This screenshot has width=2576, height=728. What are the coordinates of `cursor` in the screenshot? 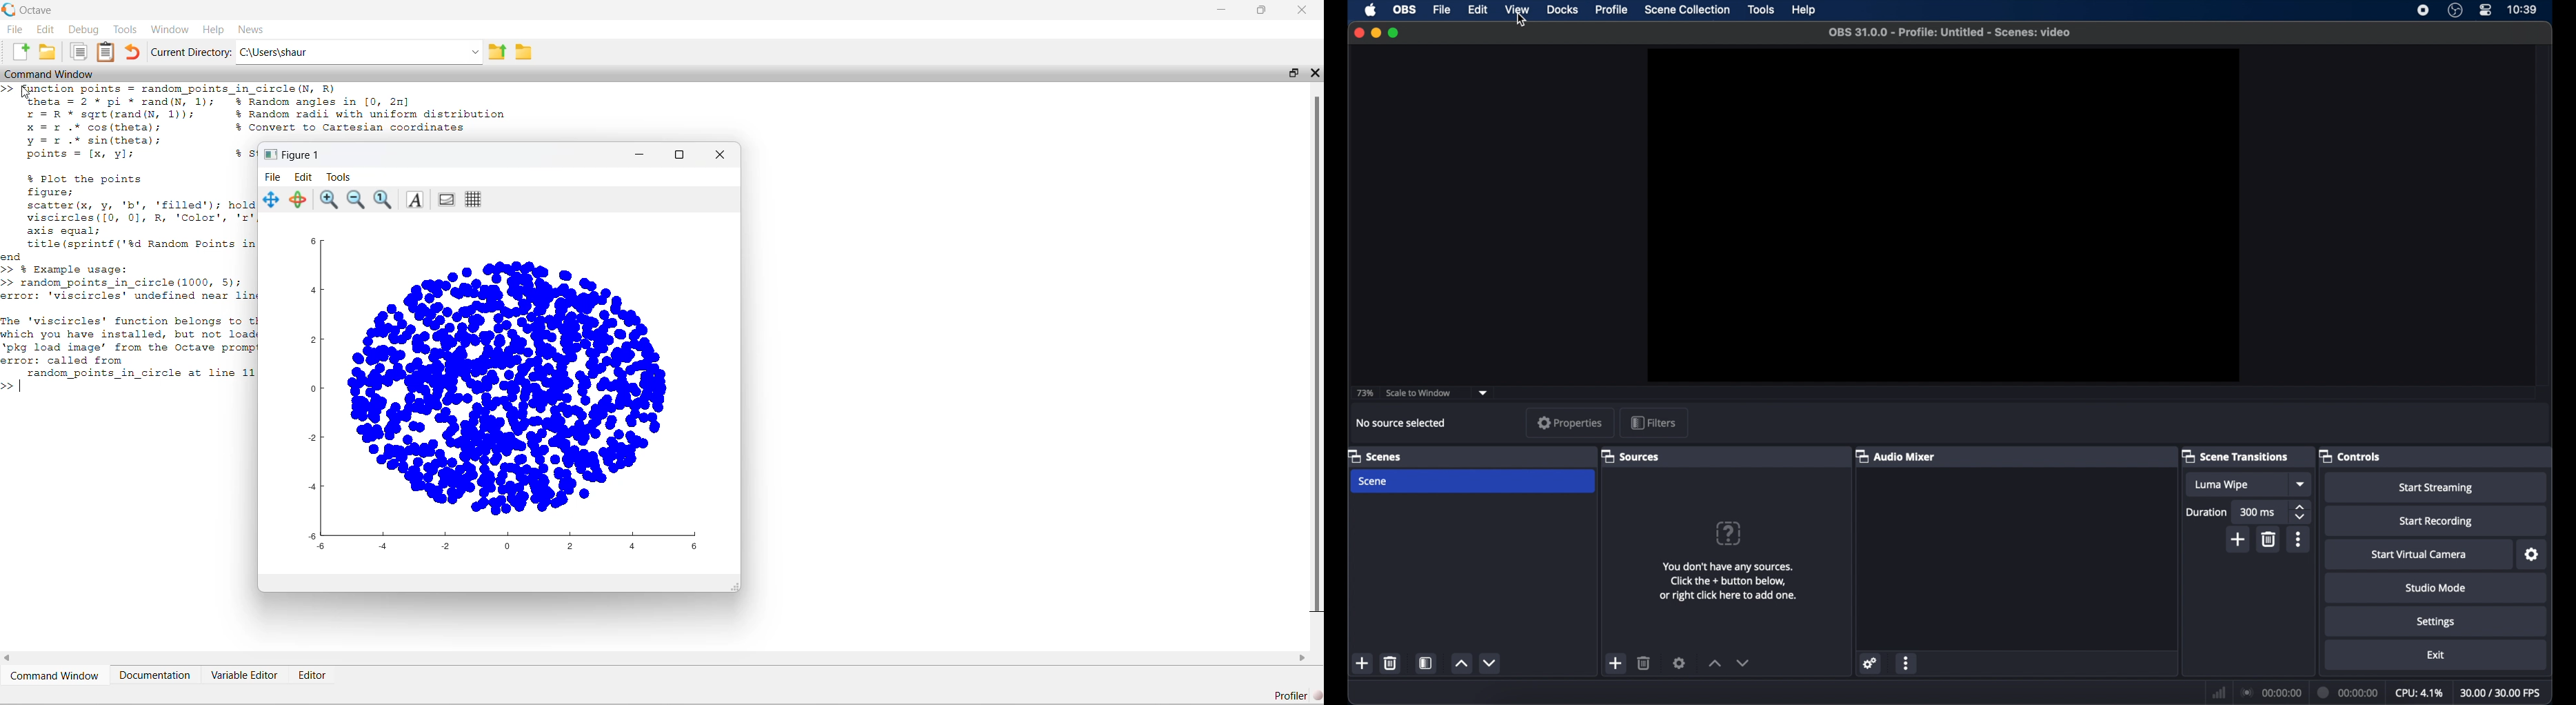 It's located at (1523, 20).